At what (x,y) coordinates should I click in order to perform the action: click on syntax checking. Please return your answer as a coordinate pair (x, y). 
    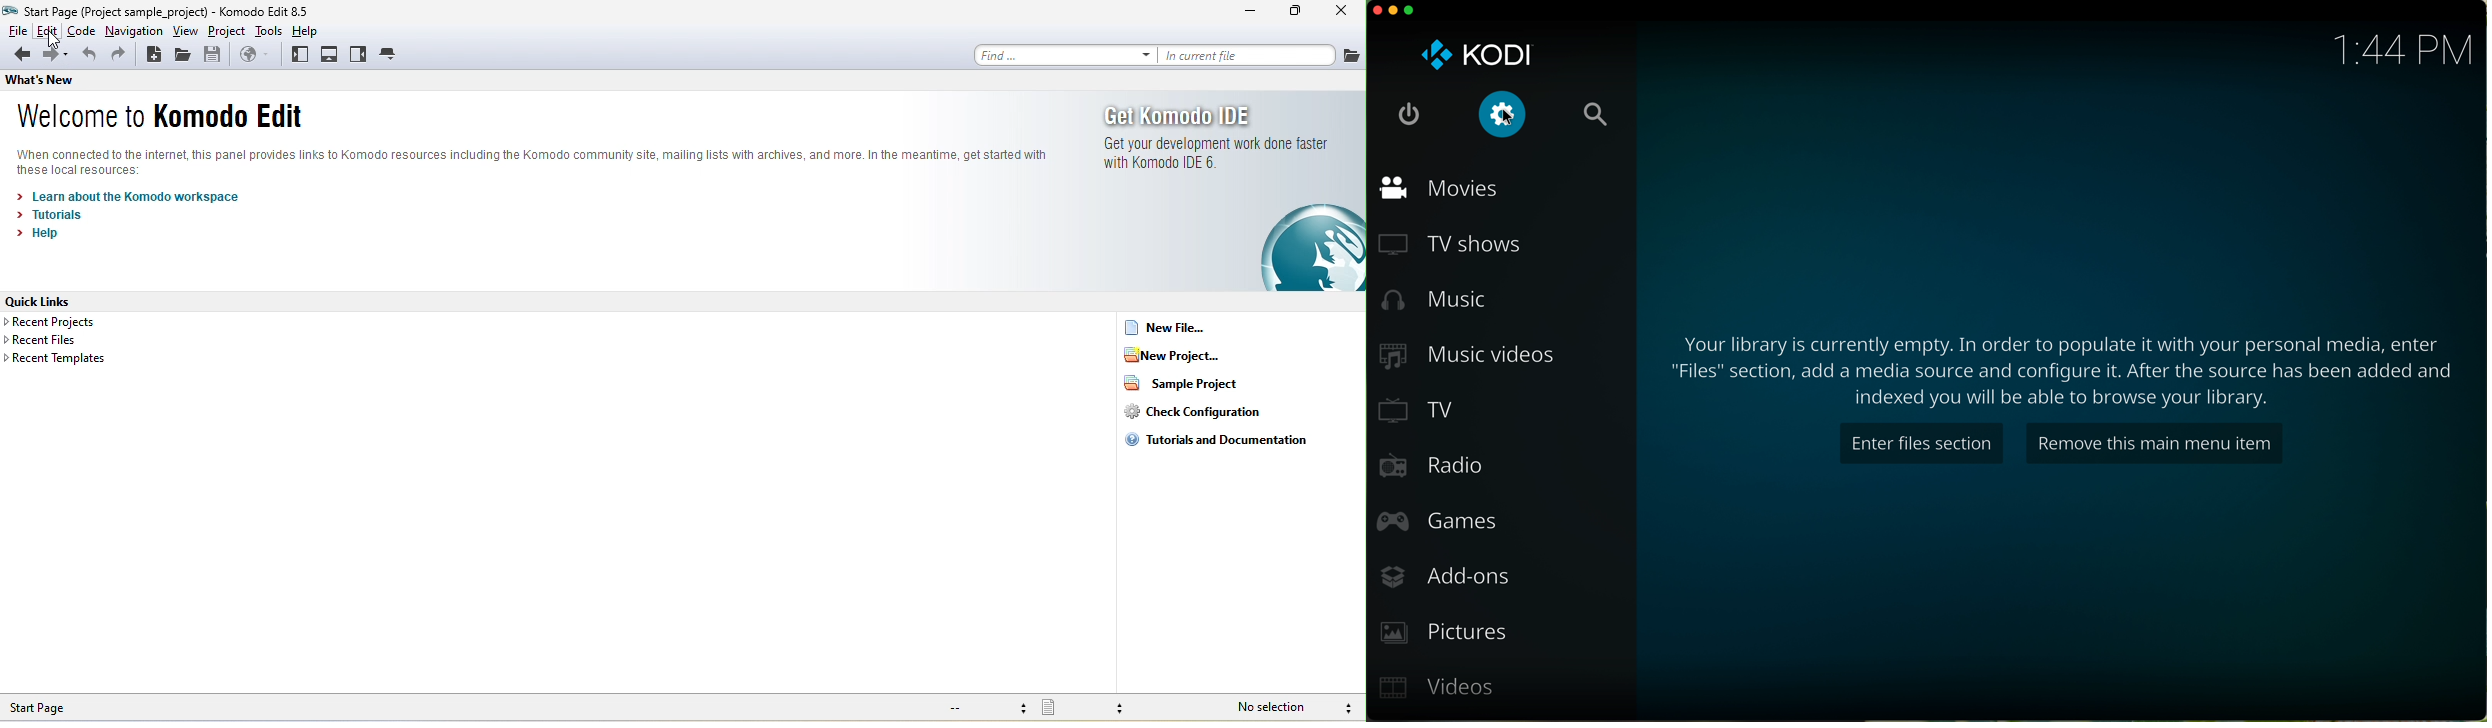
    Looking at the image, I should click on (1346, 707).